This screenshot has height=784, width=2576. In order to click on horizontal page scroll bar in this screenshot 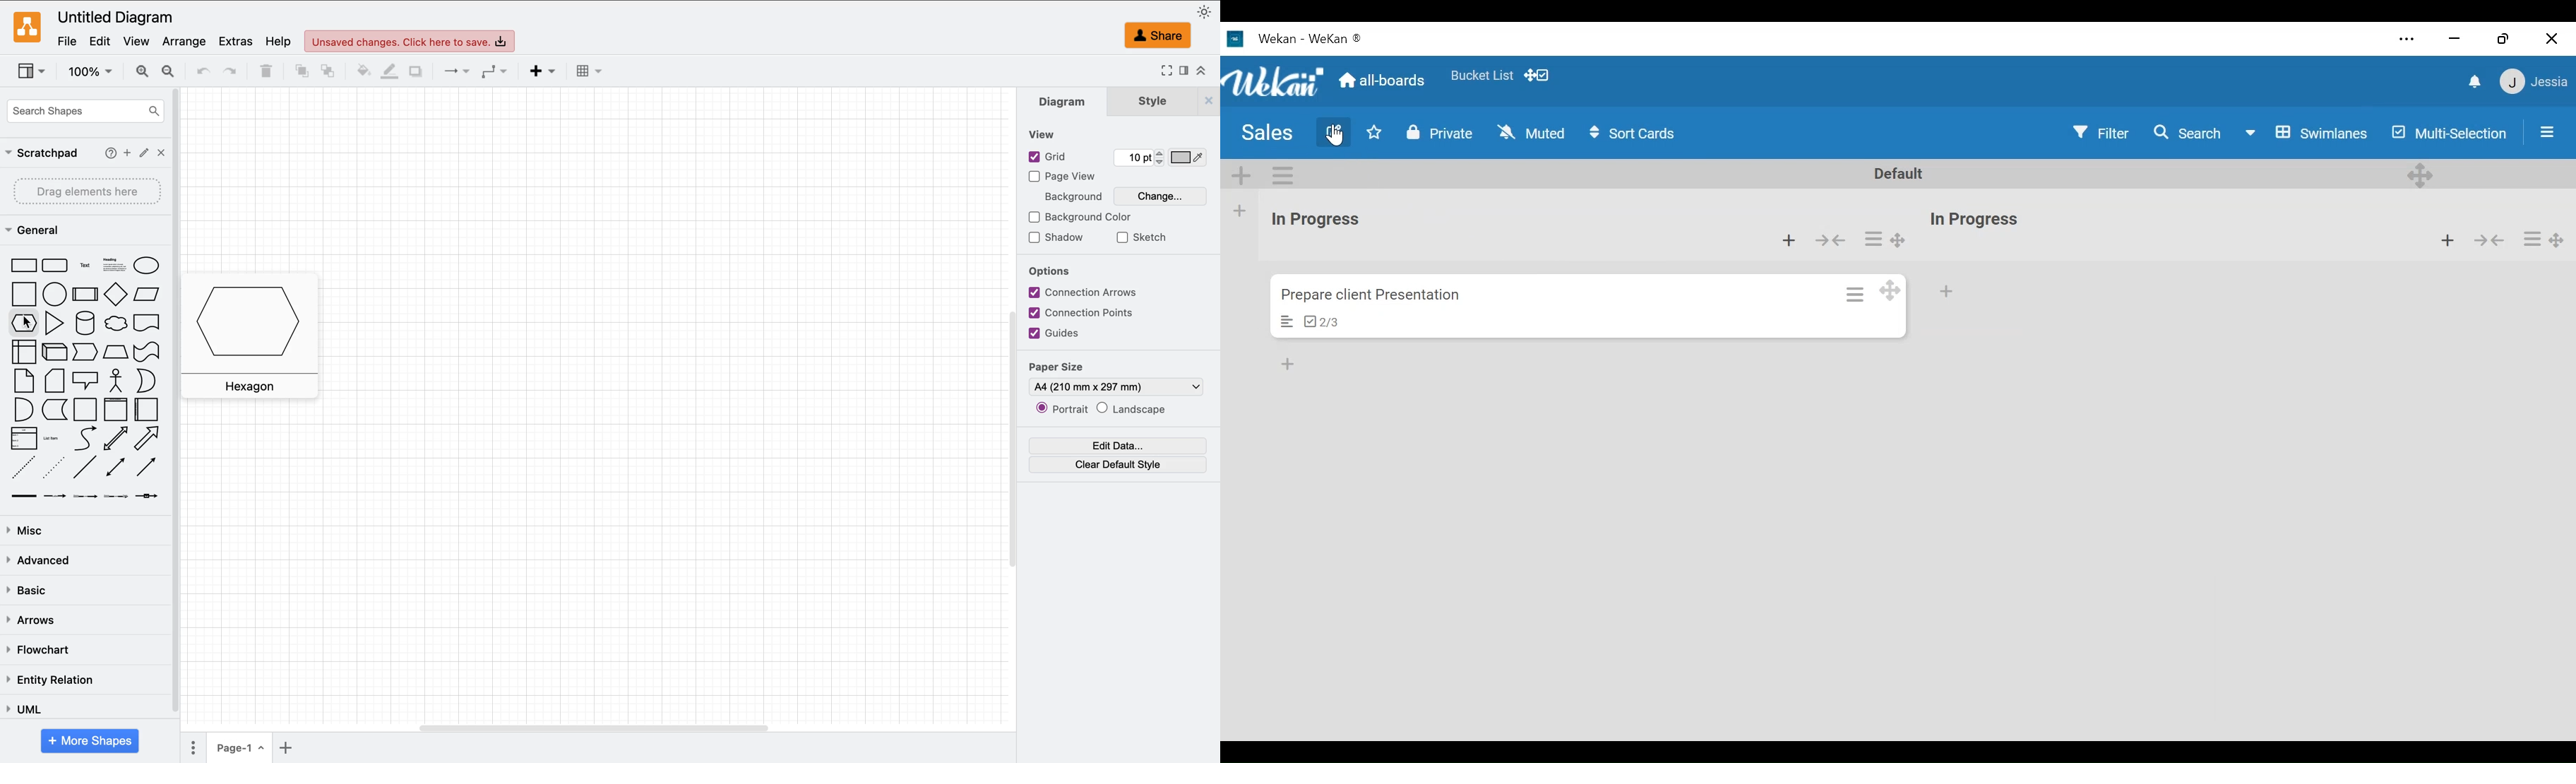, I will do `click(588, 727)`.